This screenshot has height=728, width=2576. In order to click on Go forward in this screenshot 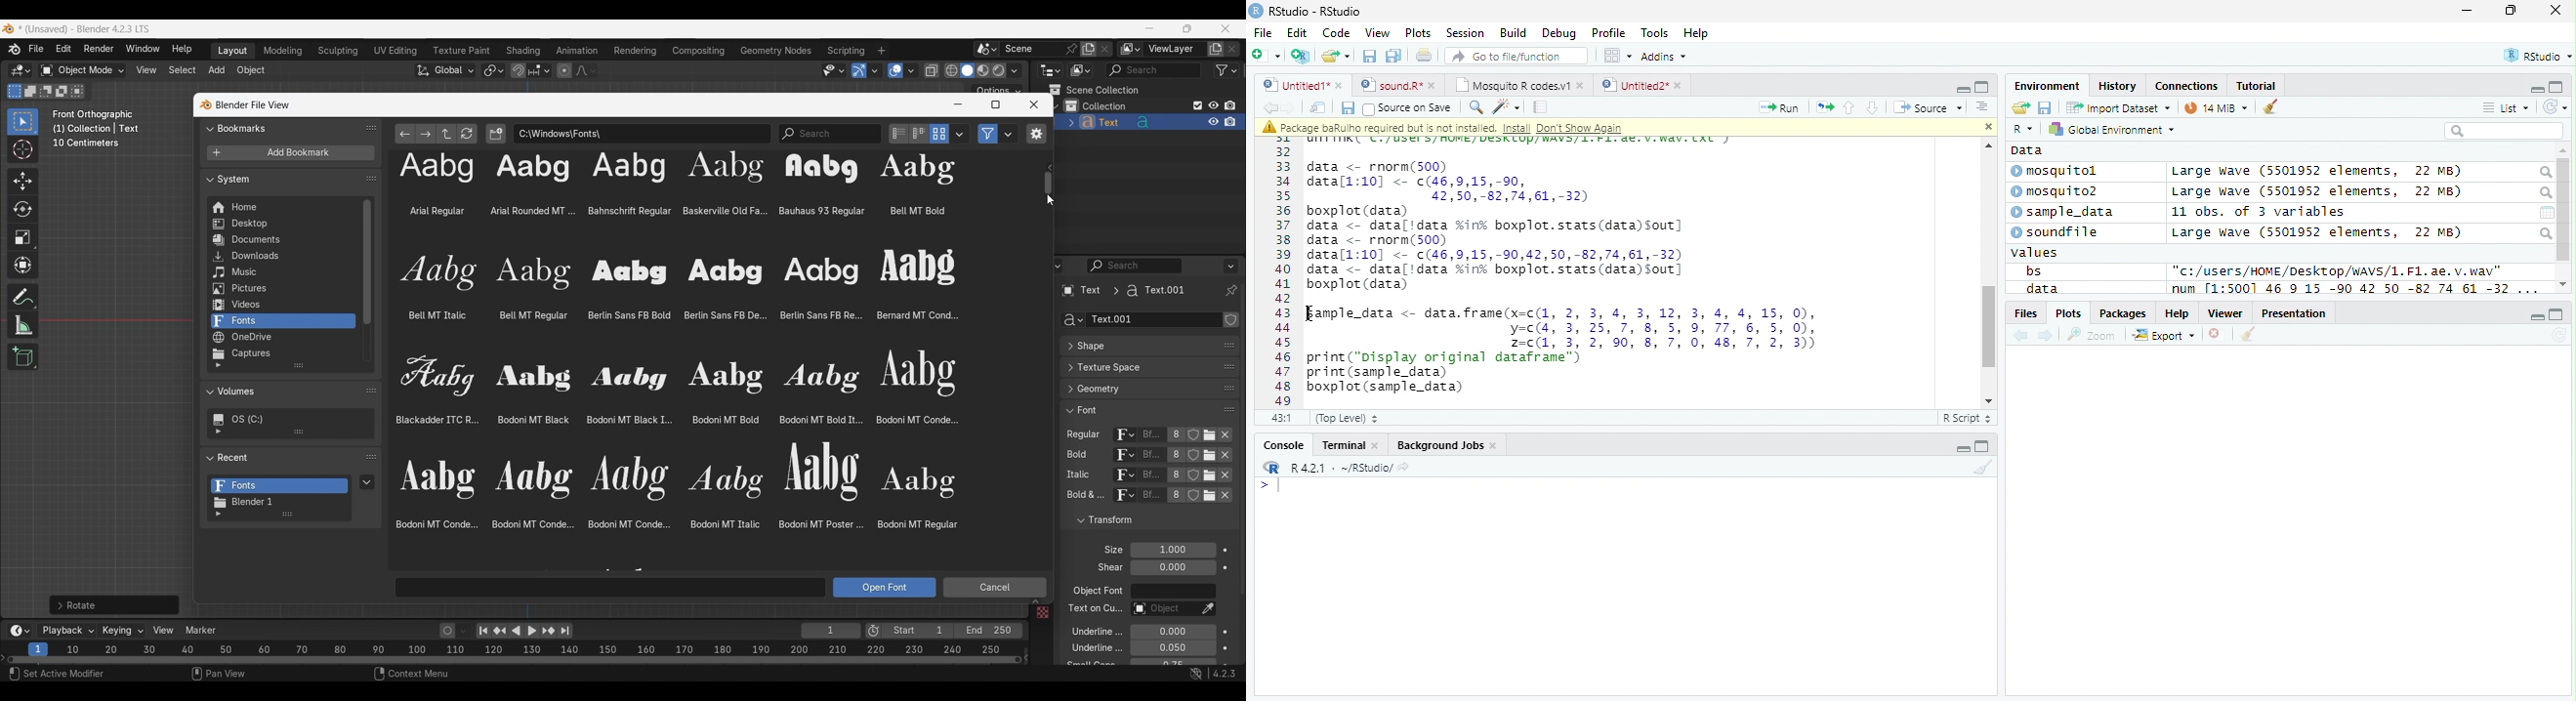, I will do `click(1289, 107)`.